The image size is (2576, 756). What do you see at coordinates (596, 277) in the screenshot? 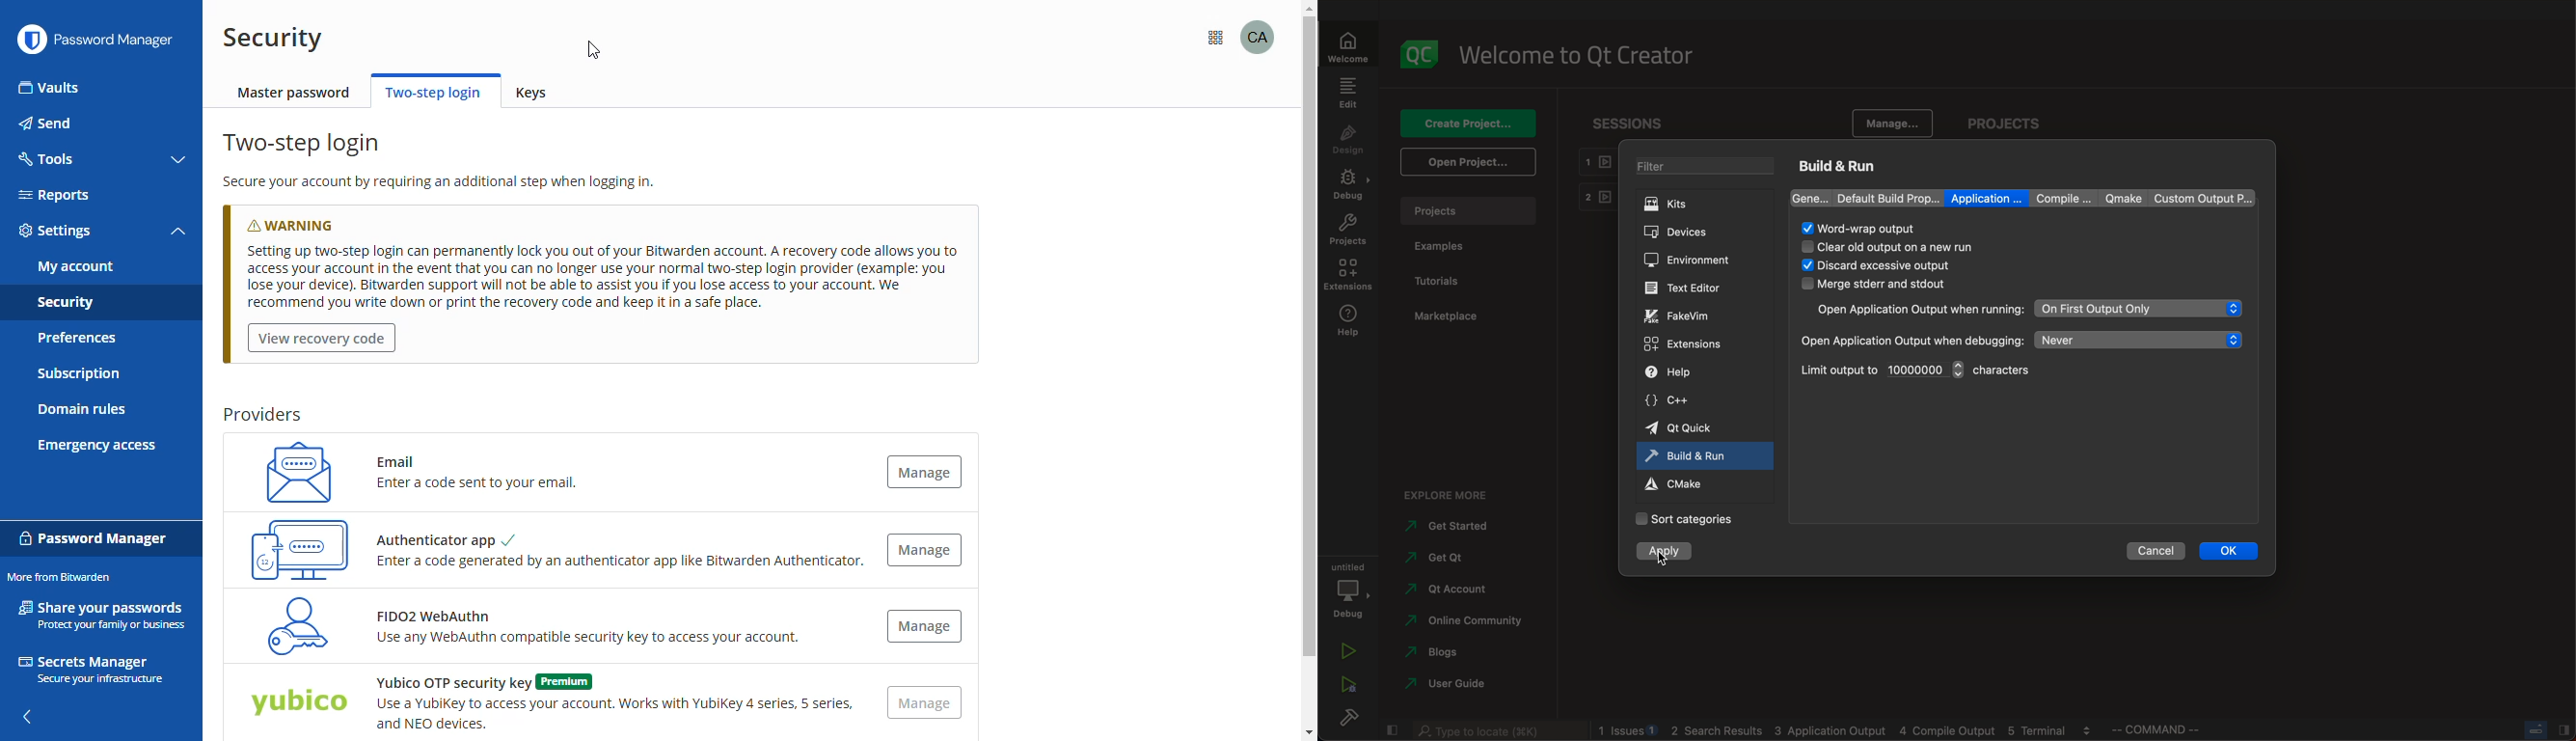
I see `Setting up two-step login can permanently lock you out of your Bitwarden account. A recovery code allows you to access your account in the event that you can no longer se your normal two-step login provider (example: youlose your device). Bitwarden support will not be able to assist you if you lose access to your account. Werecommend you write down or print the recovery code and keep it in a safe place.` at bounding box center [596, 277].